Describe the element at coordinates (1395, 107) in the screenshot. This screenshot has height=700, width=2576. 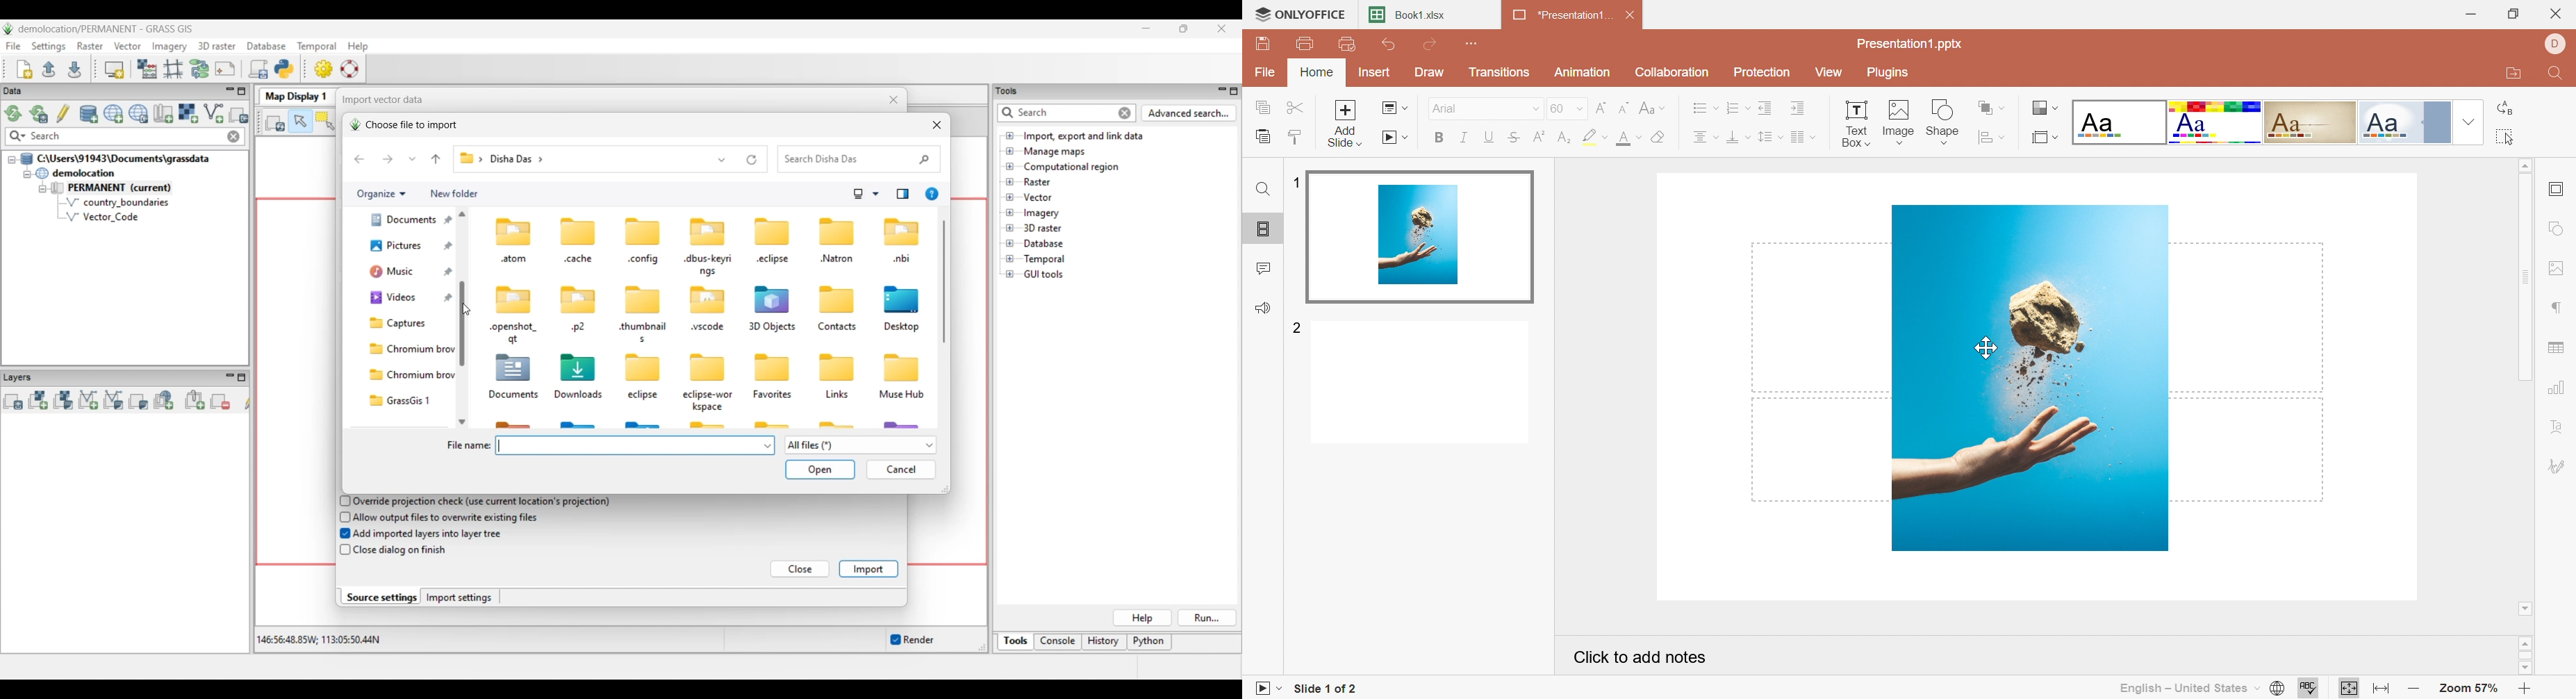
I see `Change slide layout` at that location.